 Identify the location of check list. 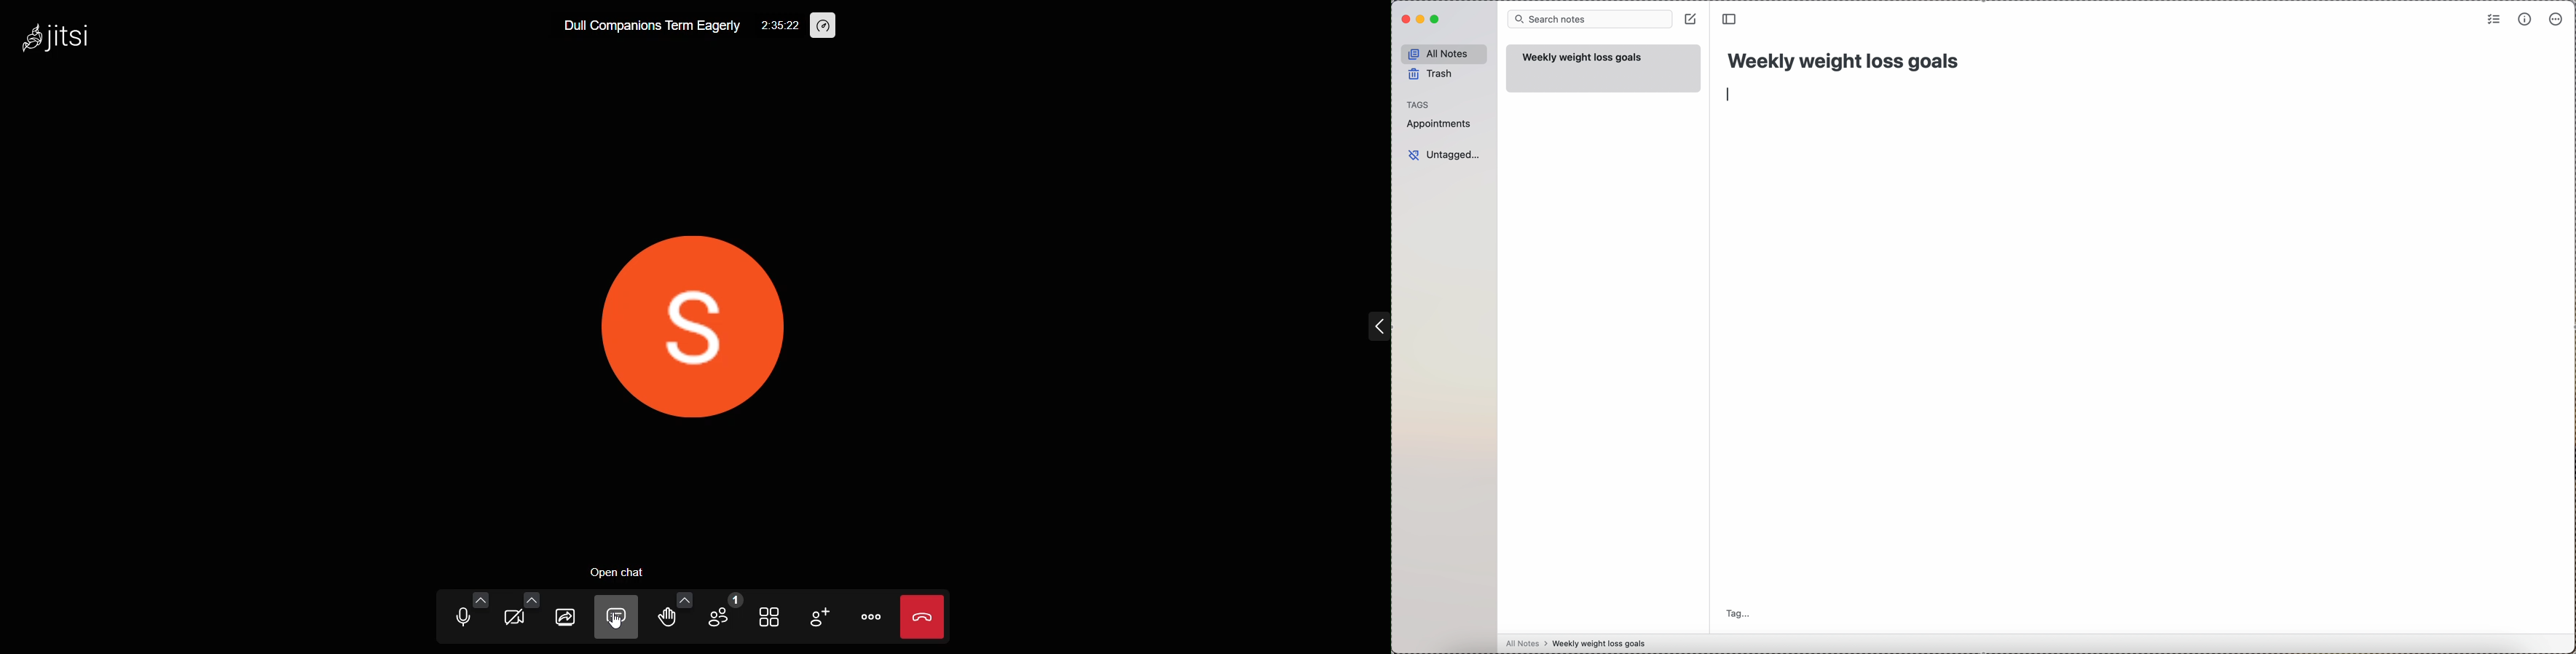
(2492, 20).